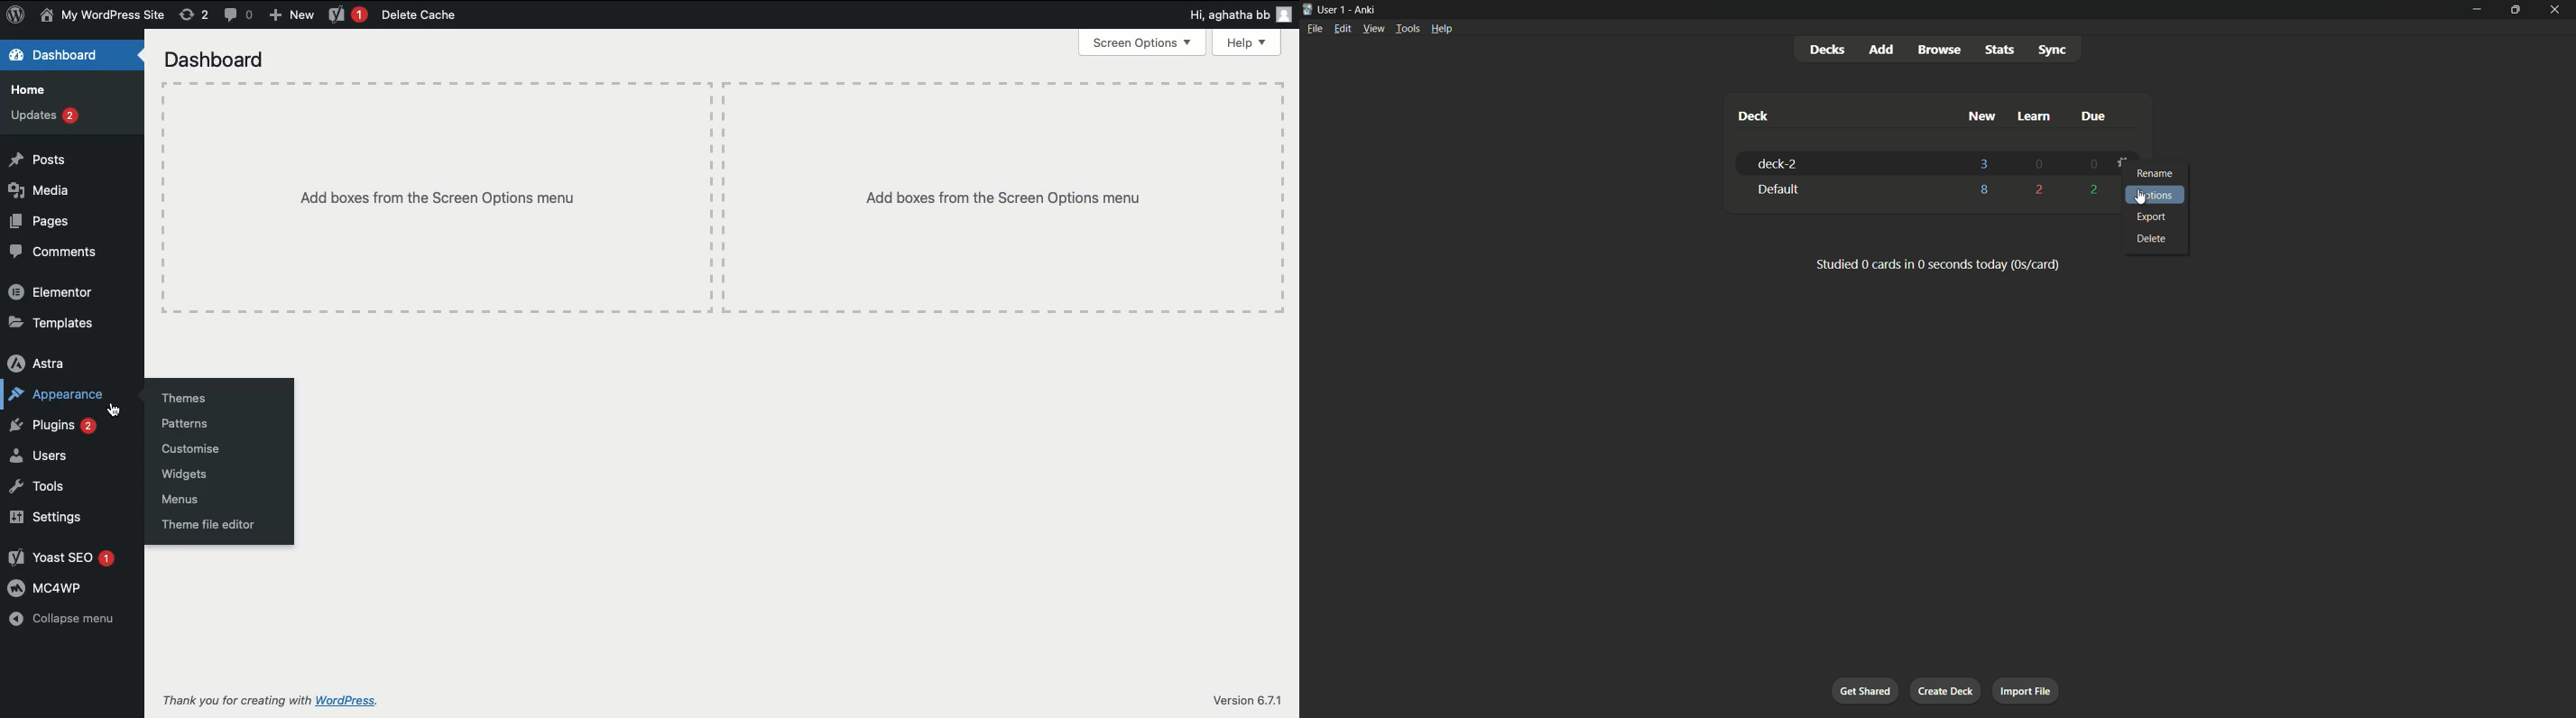  I want to click on browse, so click(1940, 49).